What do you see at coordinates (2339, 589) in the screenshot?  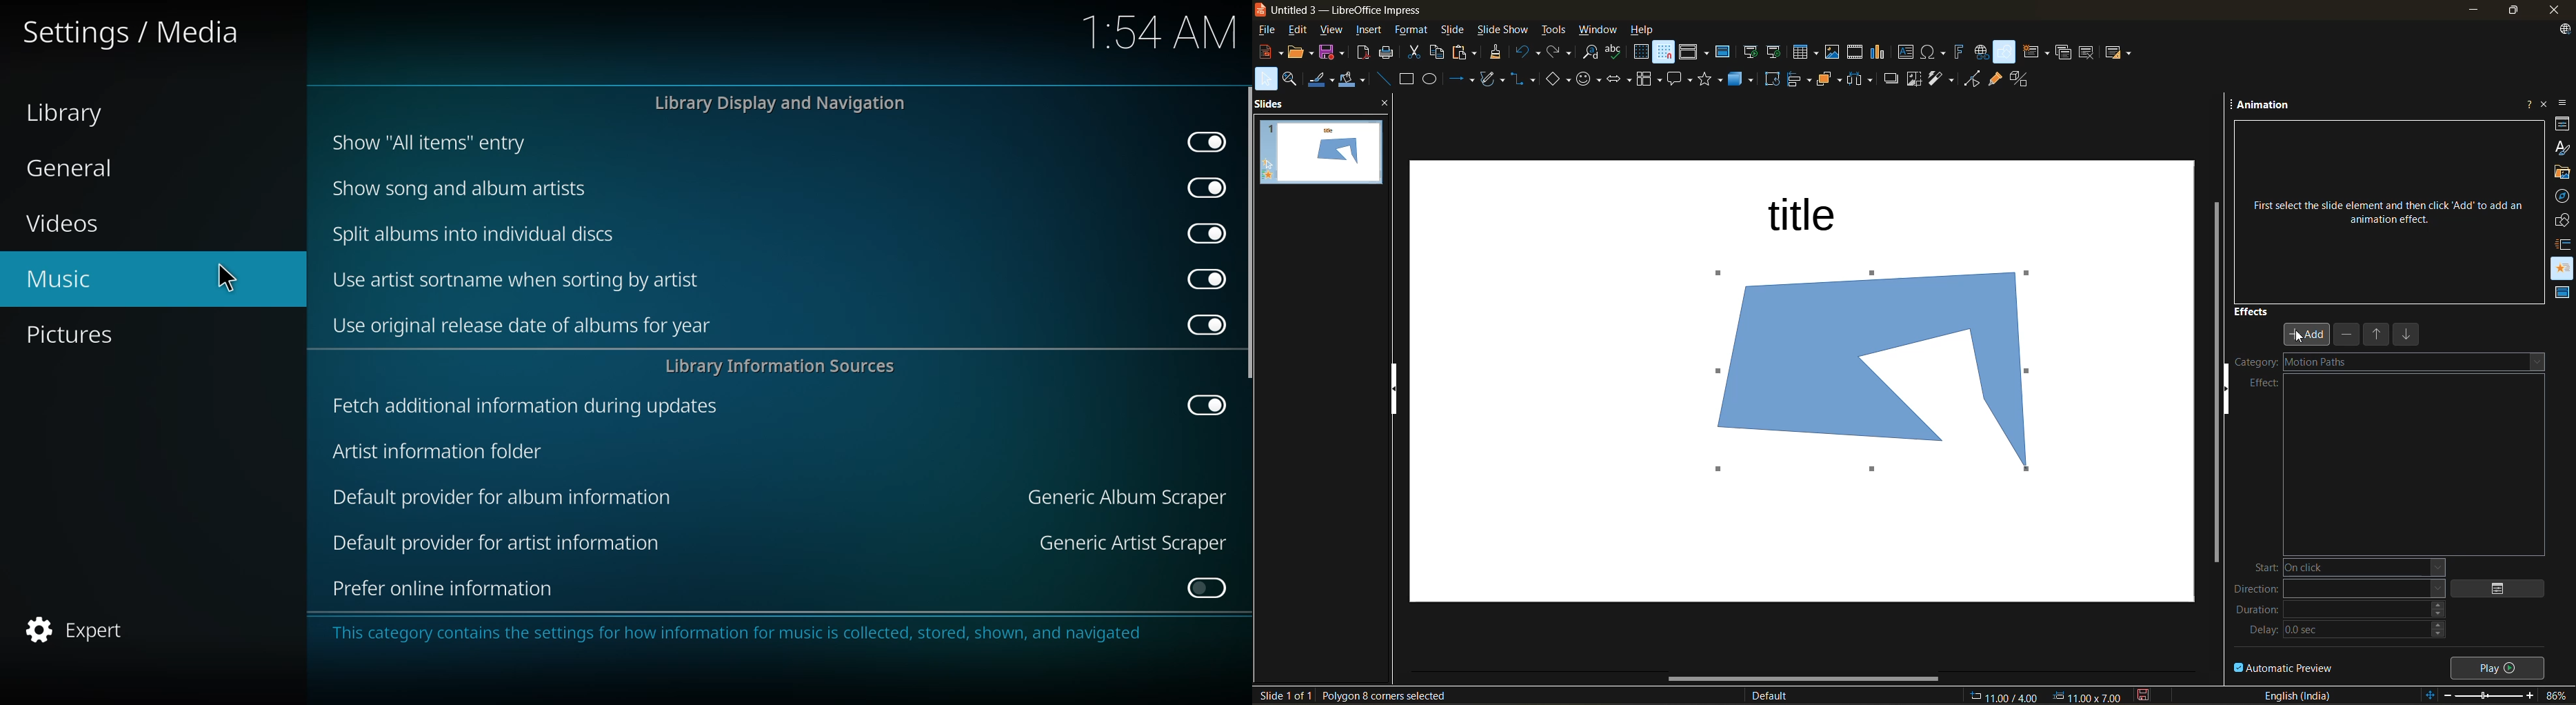 I see `direction` at bounding box center [2339, 589].